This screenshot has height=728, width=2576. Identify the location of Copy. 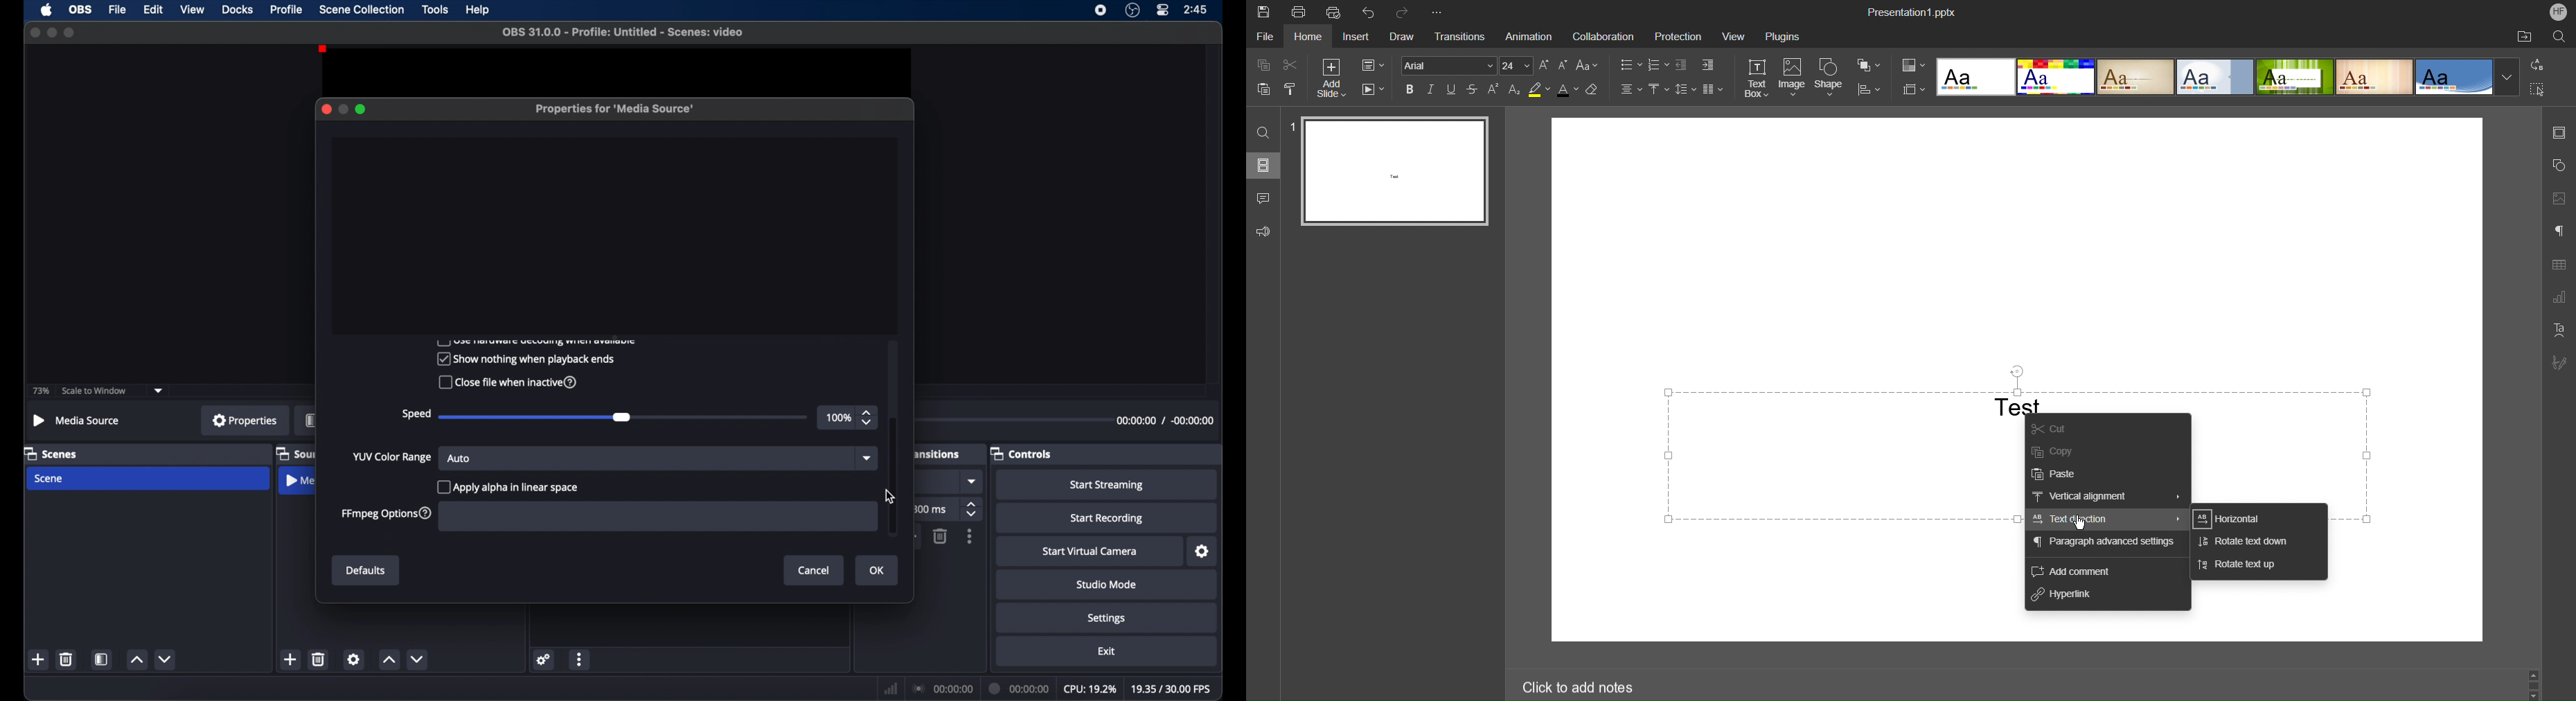
(1266, 64).